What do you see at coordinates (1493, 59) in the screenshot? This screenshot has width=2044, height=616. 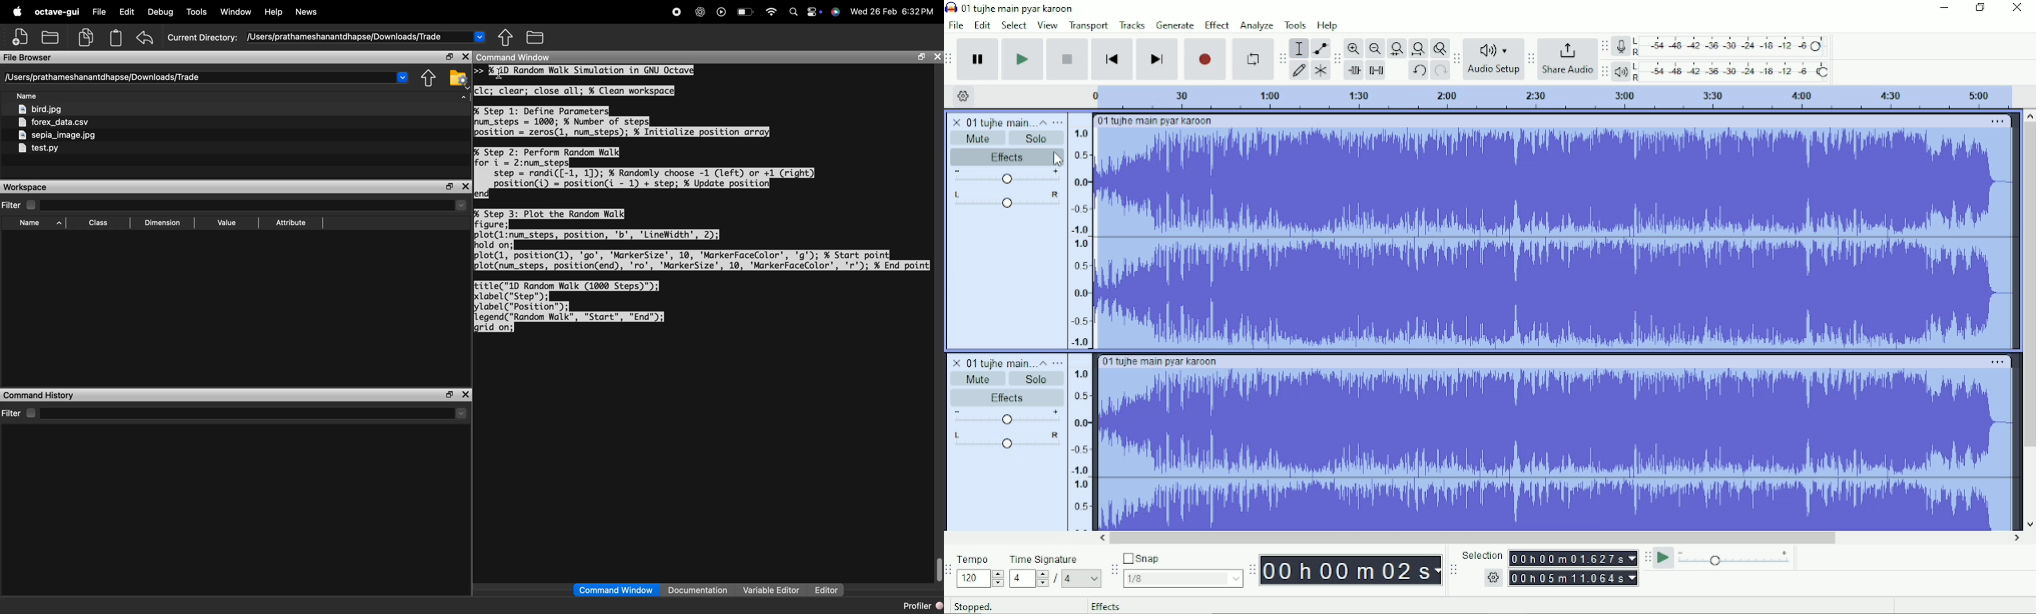 I see `Audio Setup` at bounding box center [1493, 59].